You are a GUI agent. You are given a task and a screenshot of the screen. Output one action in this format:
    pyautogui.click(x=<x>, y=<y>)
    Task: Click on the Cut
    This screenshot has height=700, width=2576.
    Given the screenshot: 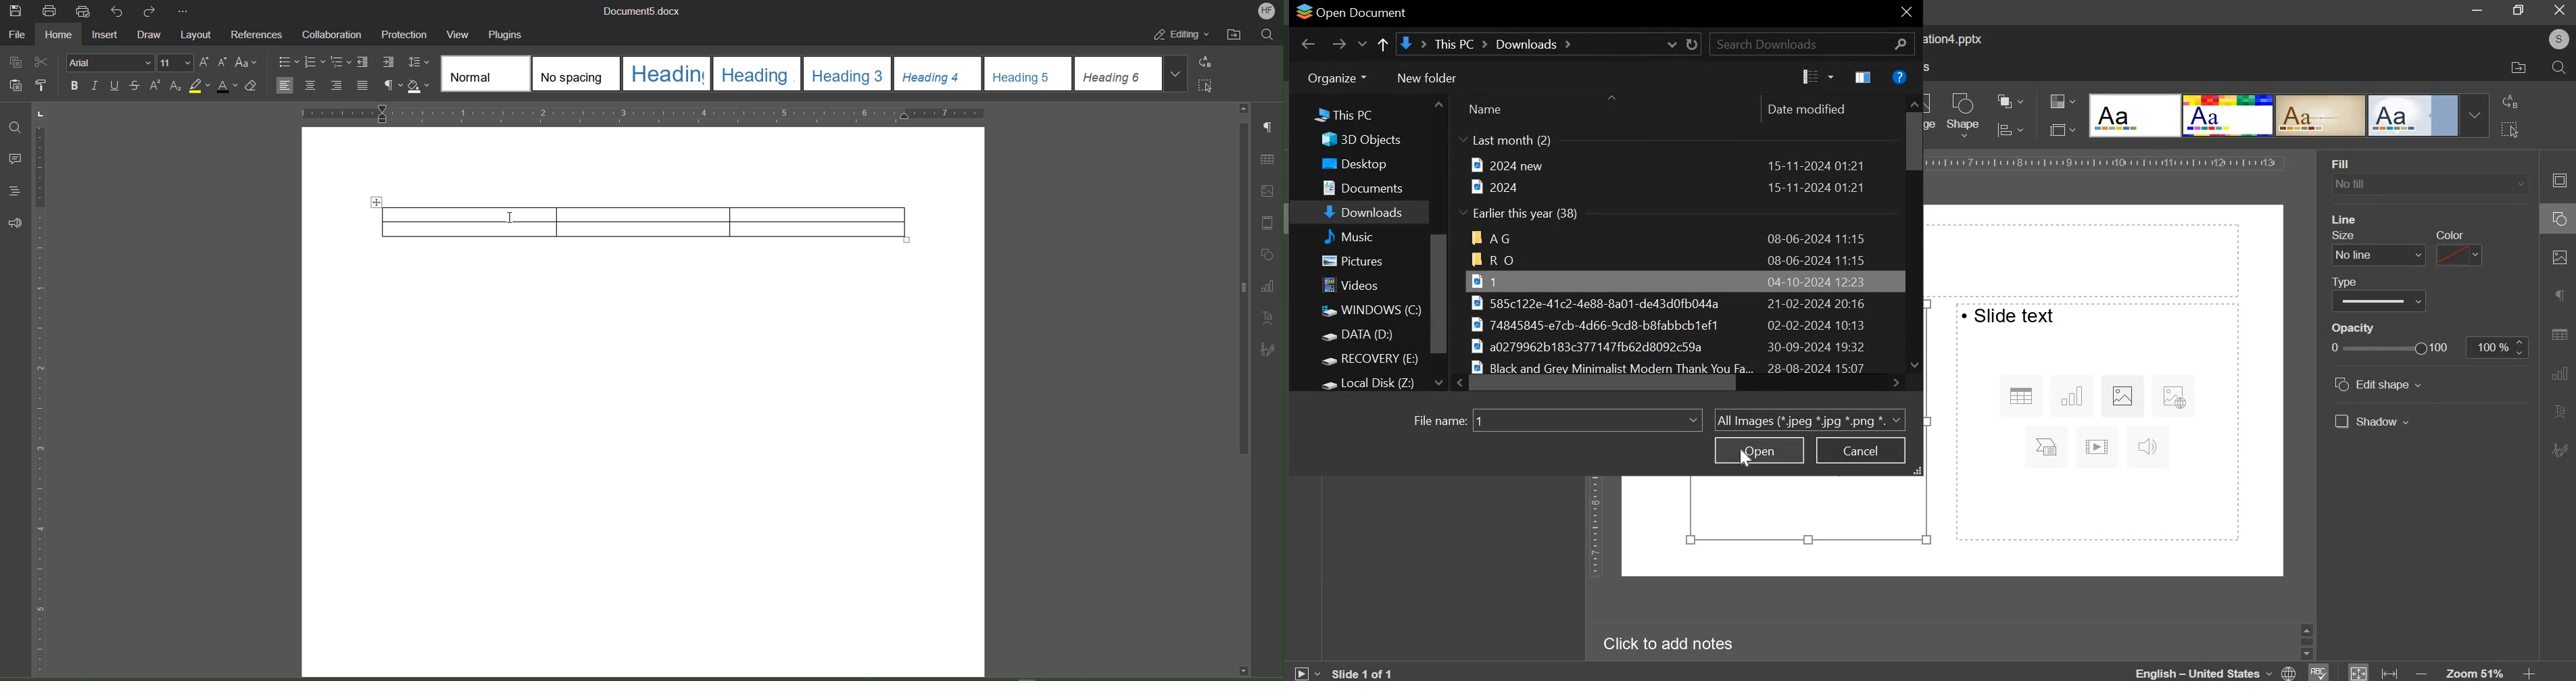 What is the action you would take?
    pyautogui.click(x=43, y=60)
    